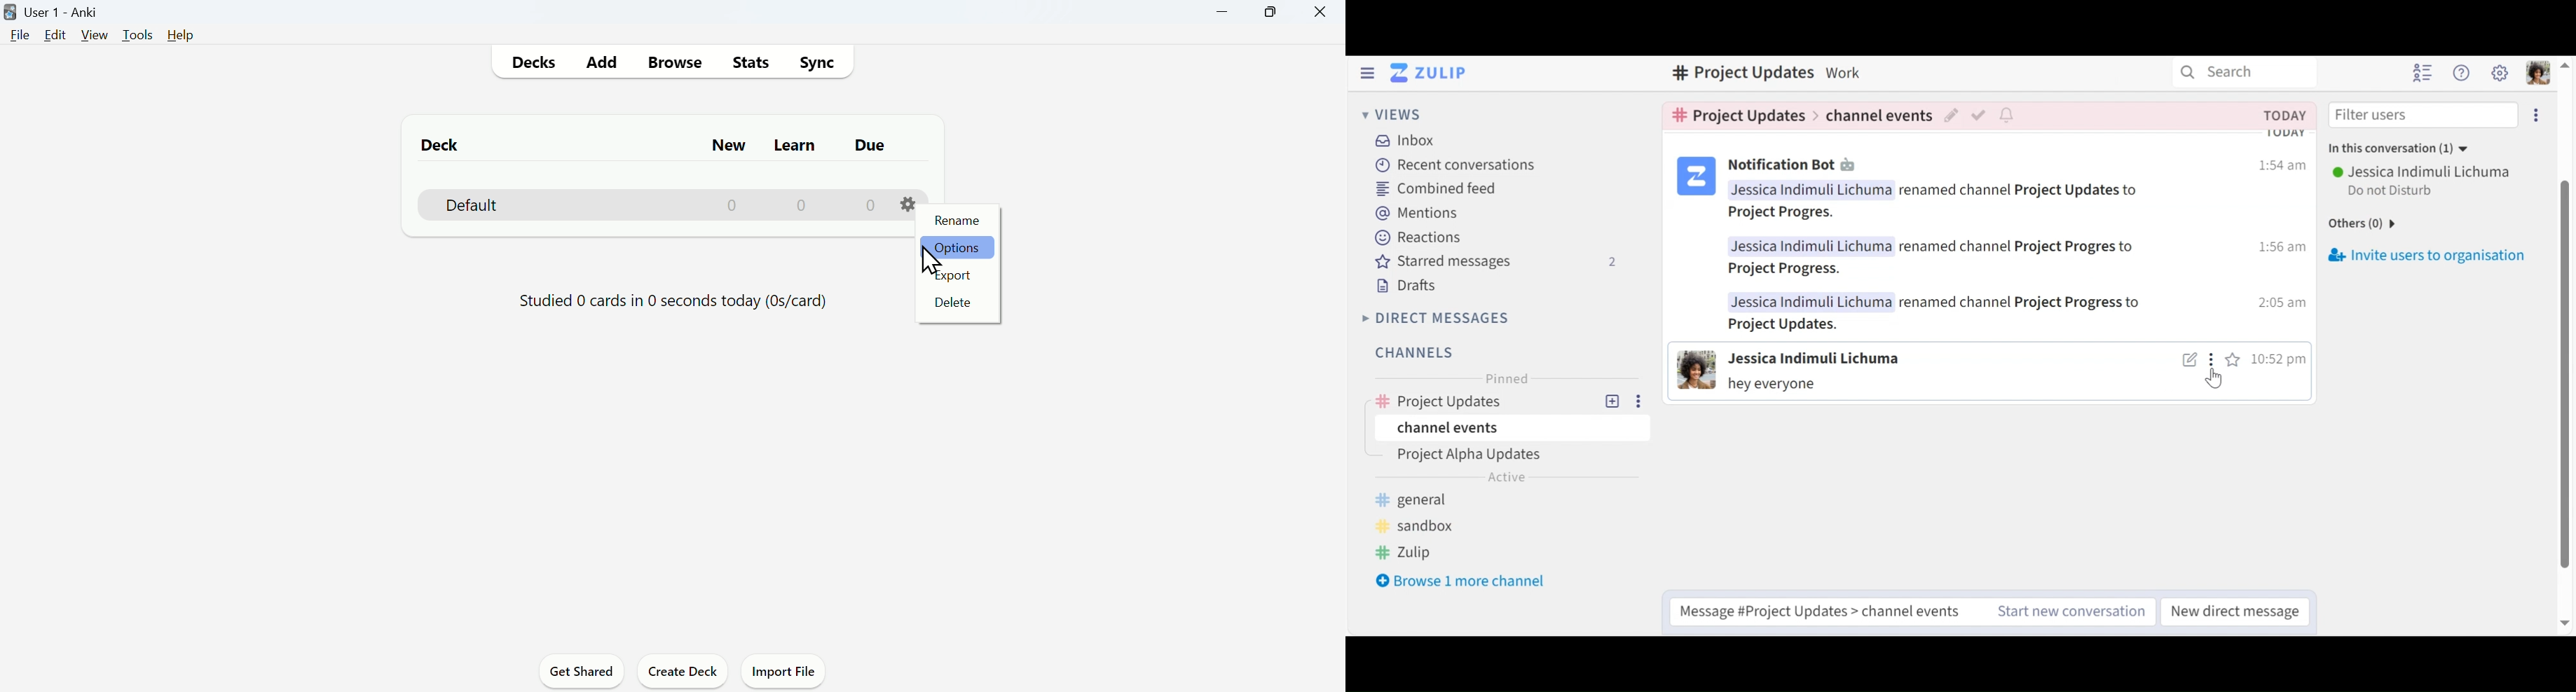  What do you see at coordinates (1468, 582) in the screenshot?
I see `Bowser 1 more channel` at bounding box center [1468, 582].